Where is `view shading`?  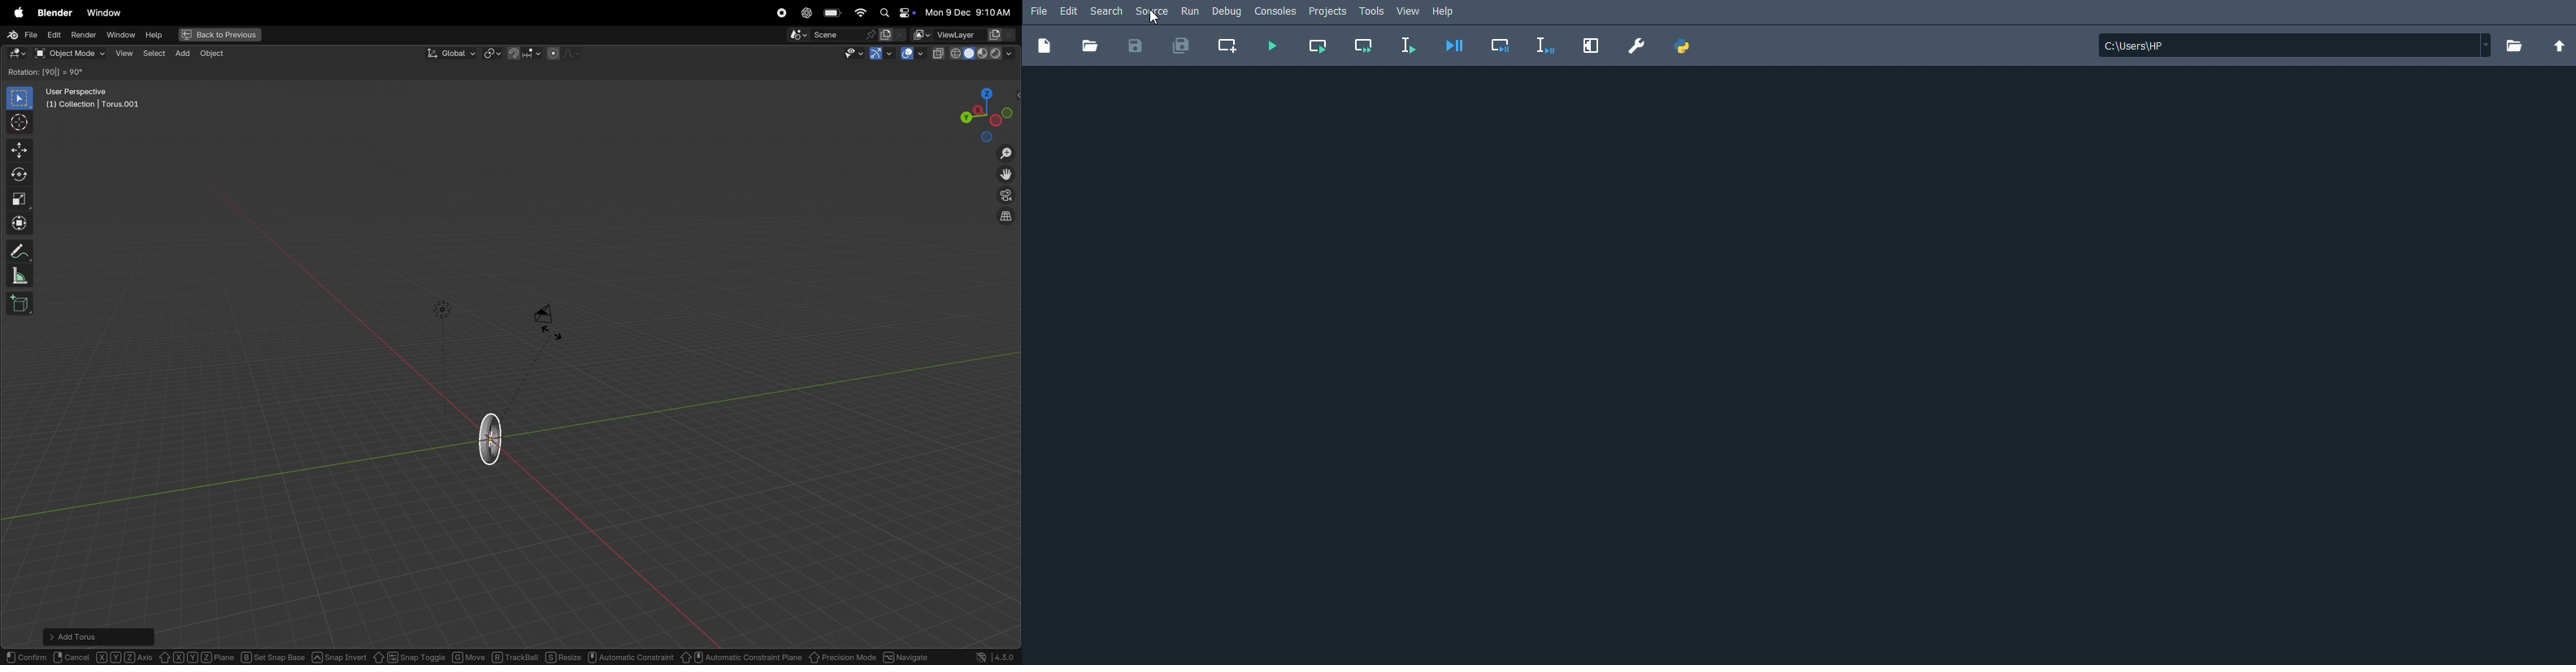 view shading is located at coordinates (986, 52).